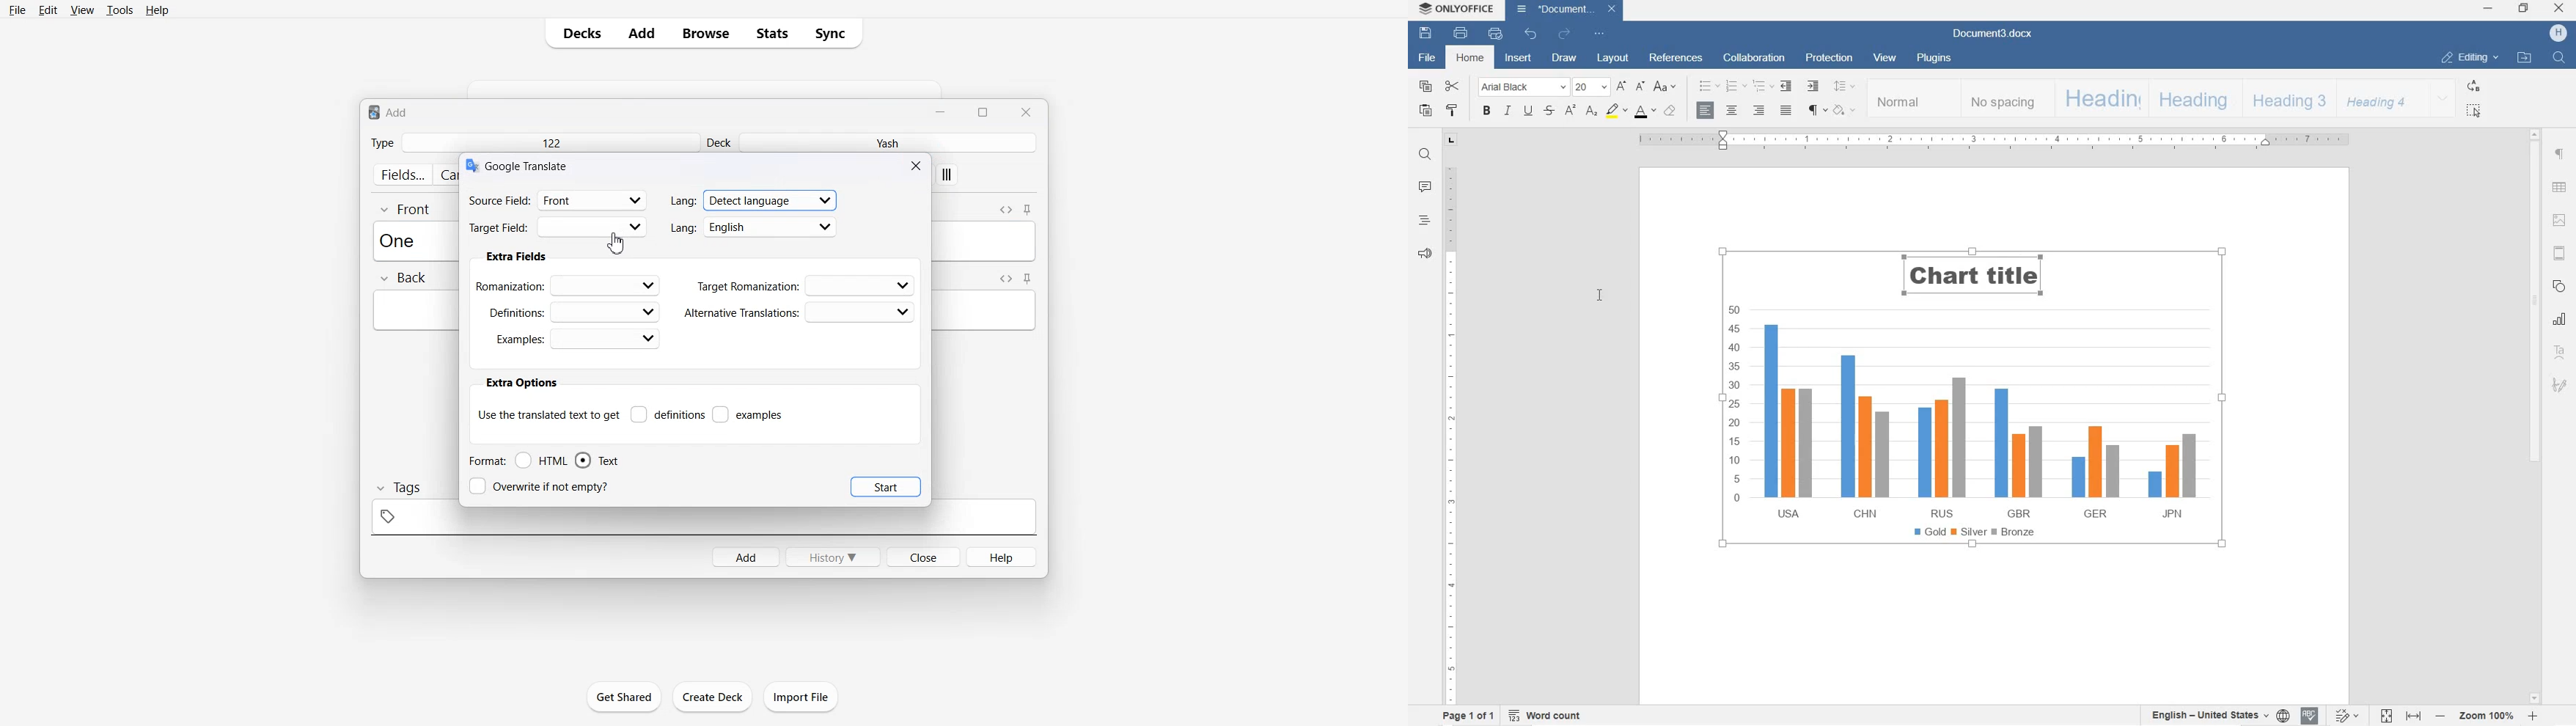 The height and width of the screenshot is (728, 2576). I want to click on Tags, so click(397, 488).